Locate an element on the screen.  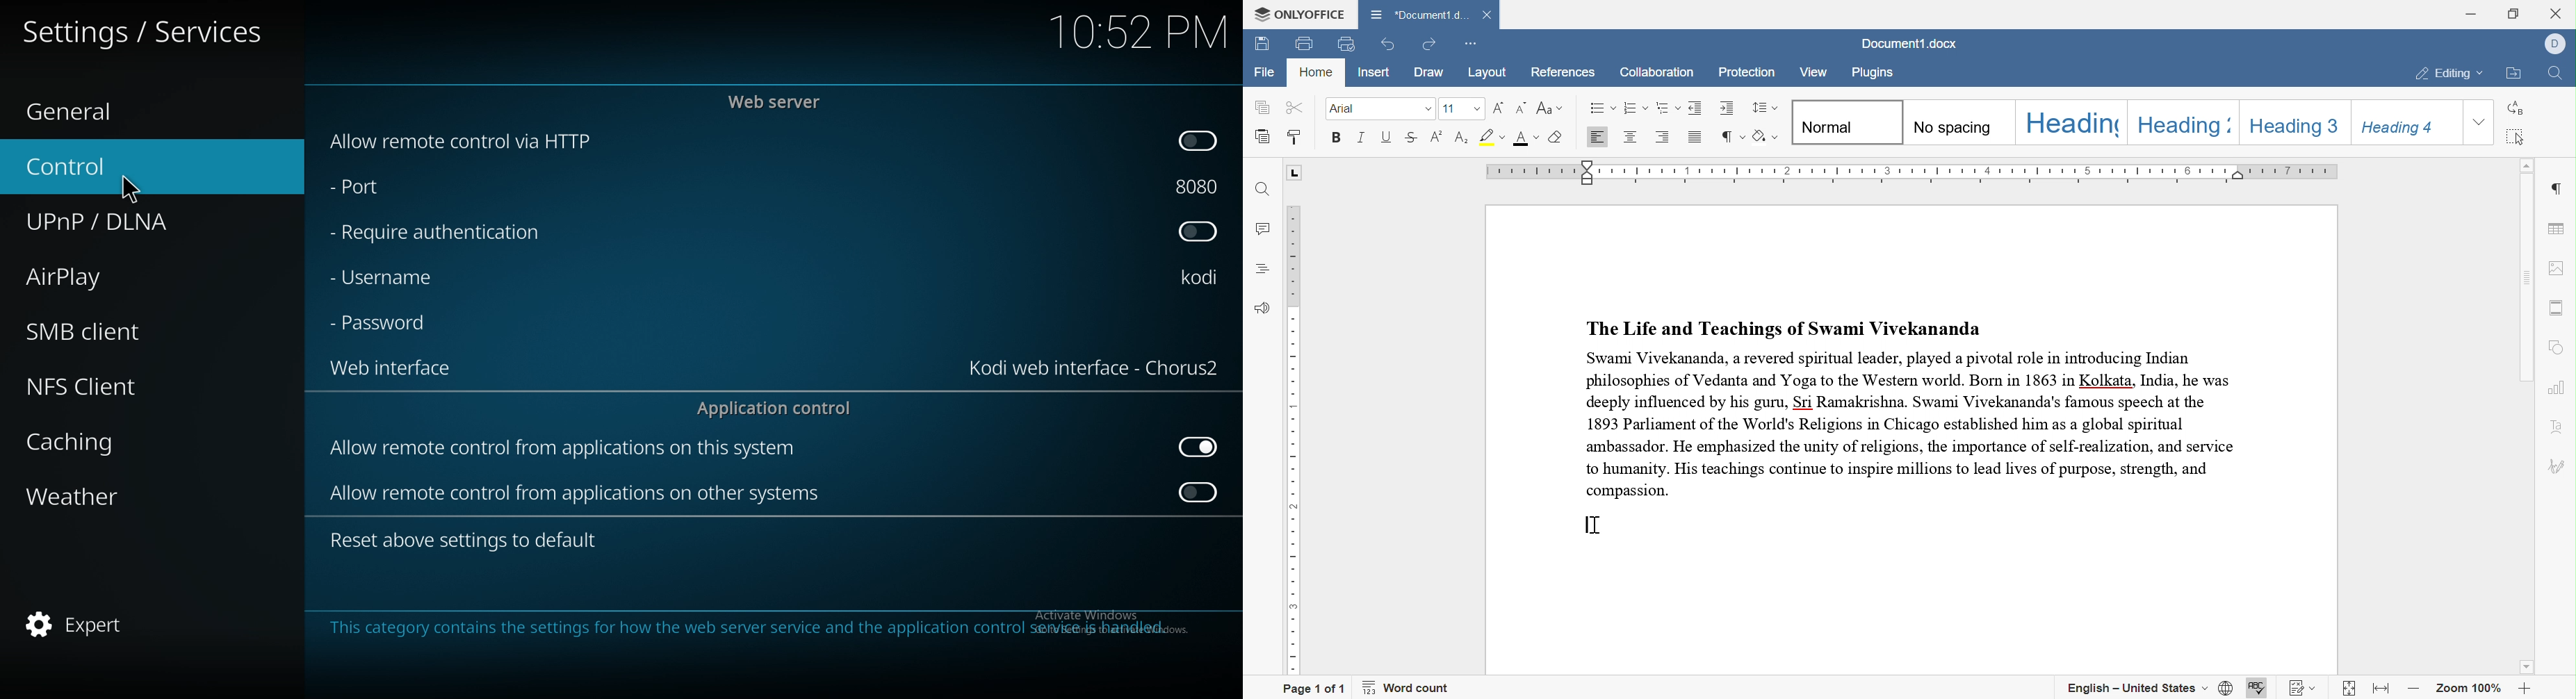
redo is located at coordinates (1427, 44).